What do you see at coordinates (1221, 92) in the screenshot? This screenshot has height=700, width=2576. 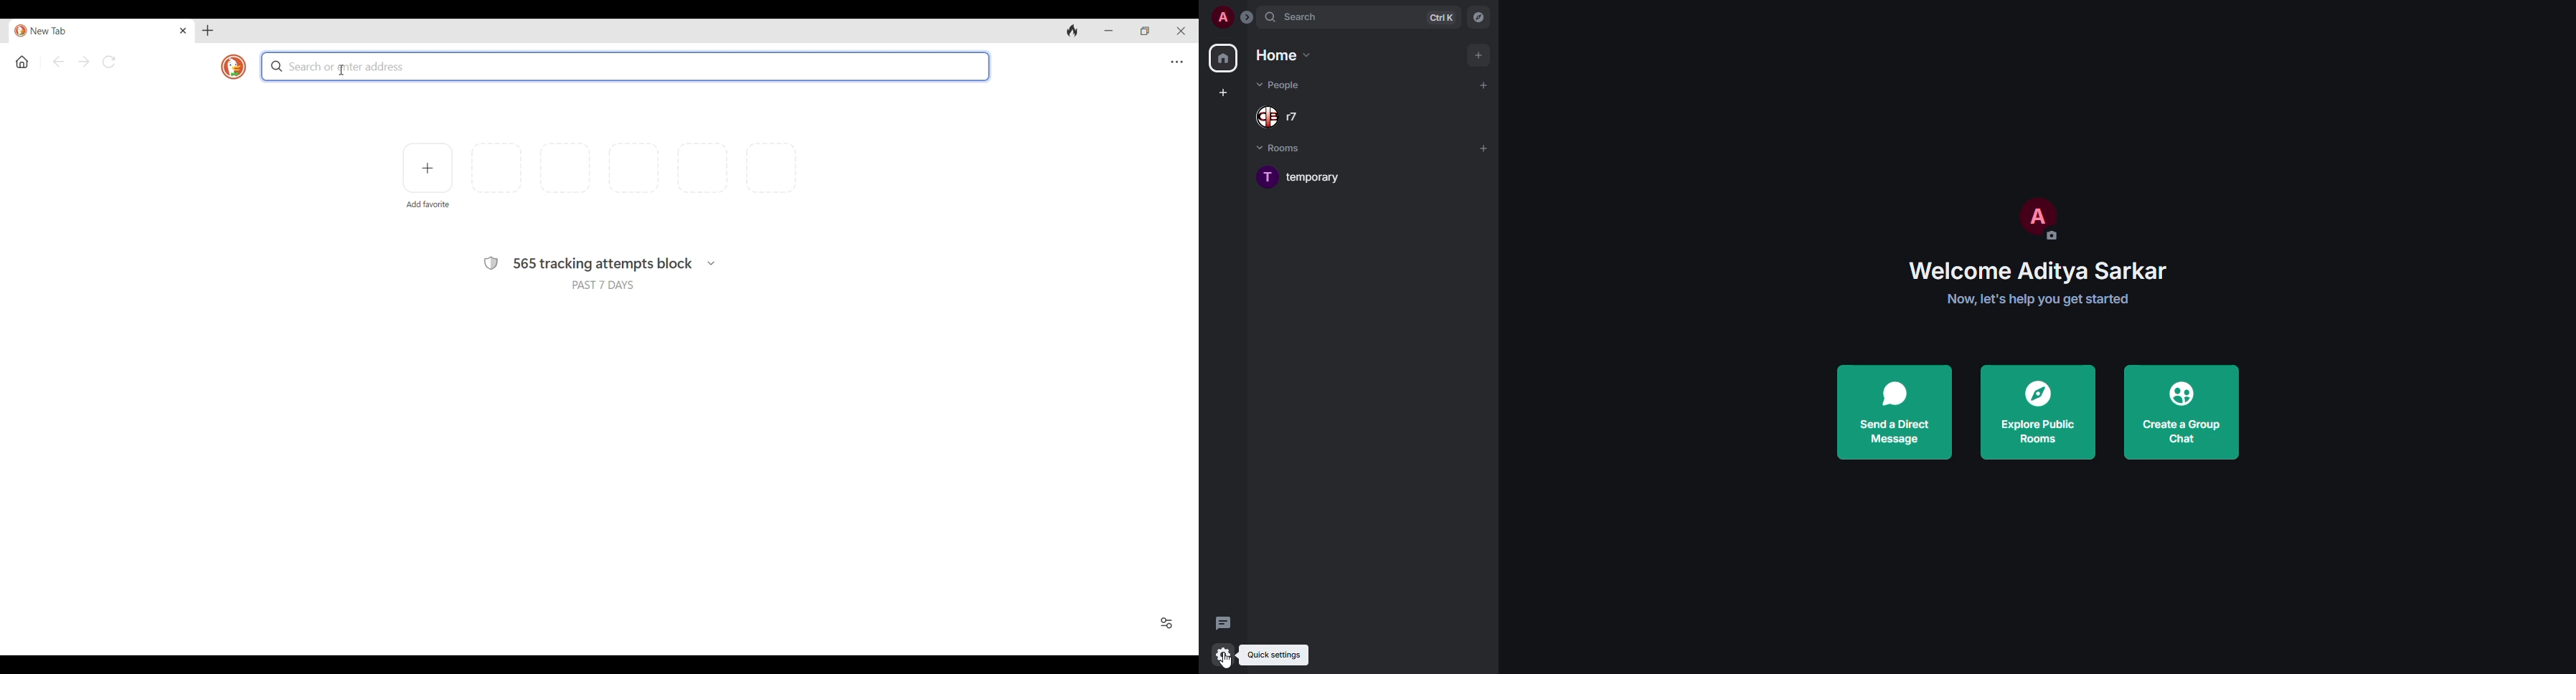 I see `create space` at bounding box center [1221, 92].